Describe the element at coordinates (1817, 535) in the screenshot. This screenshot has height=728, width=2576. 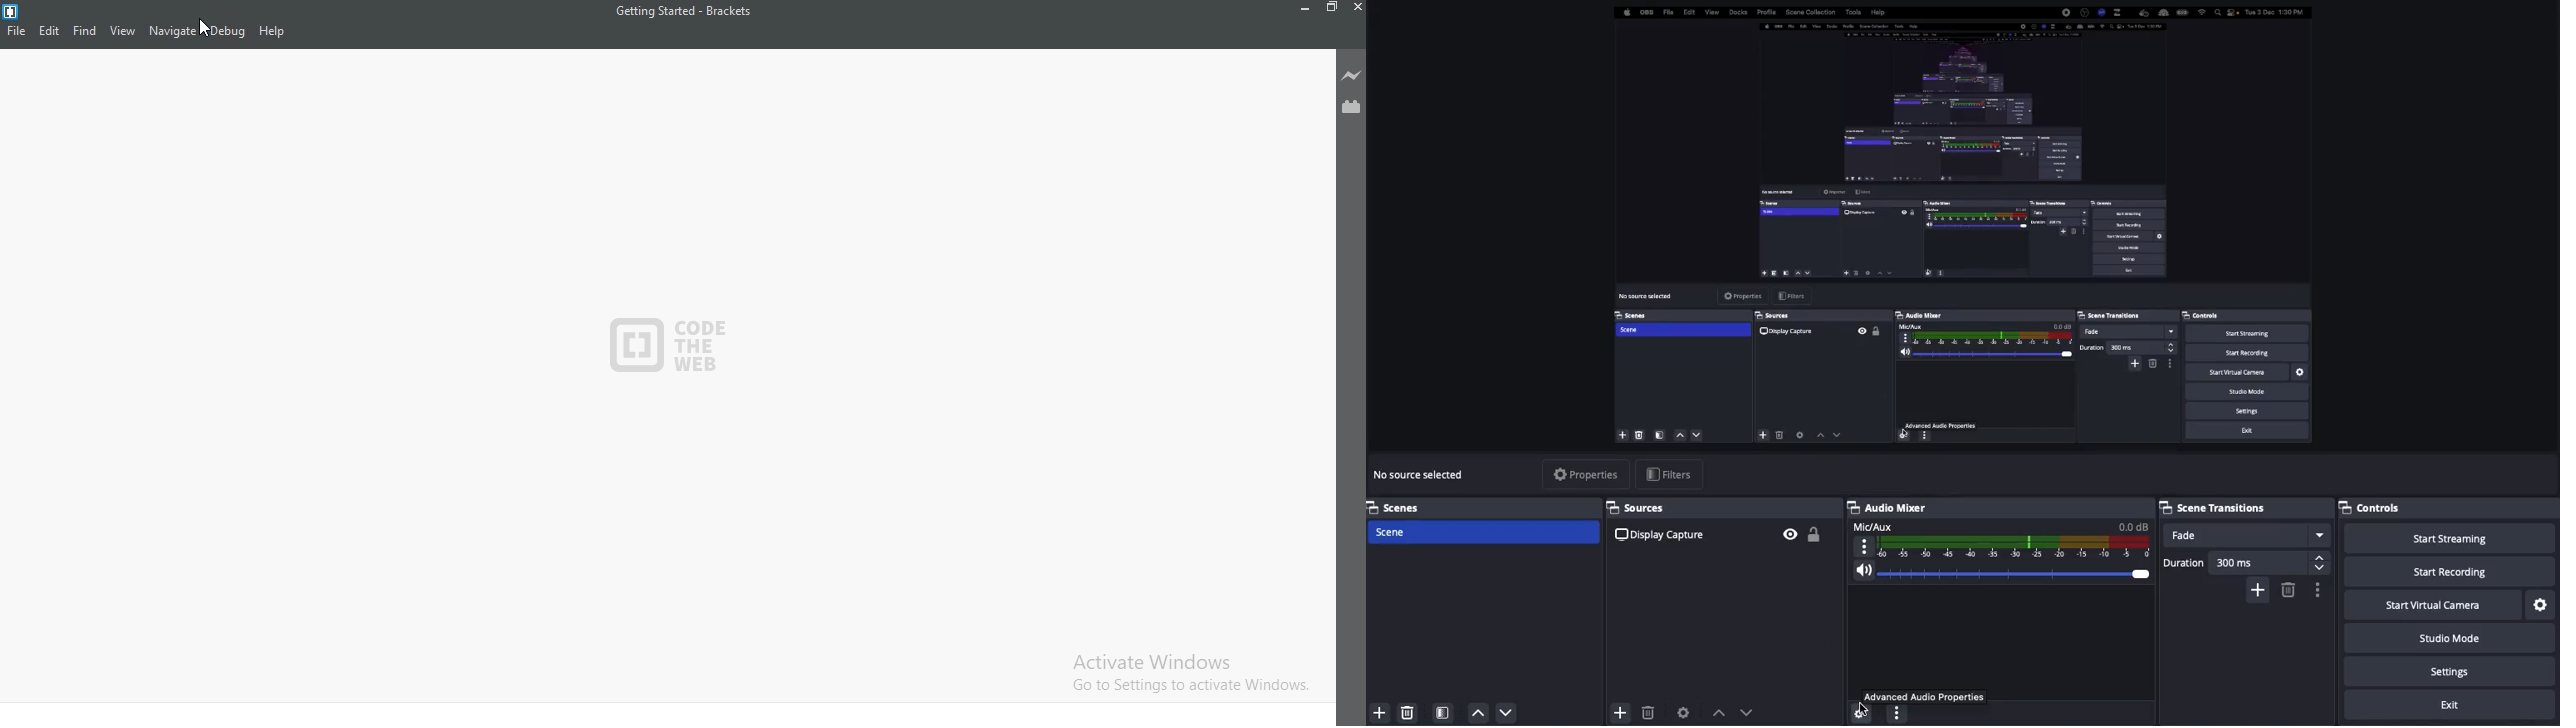
I see `Unlock` at that location.